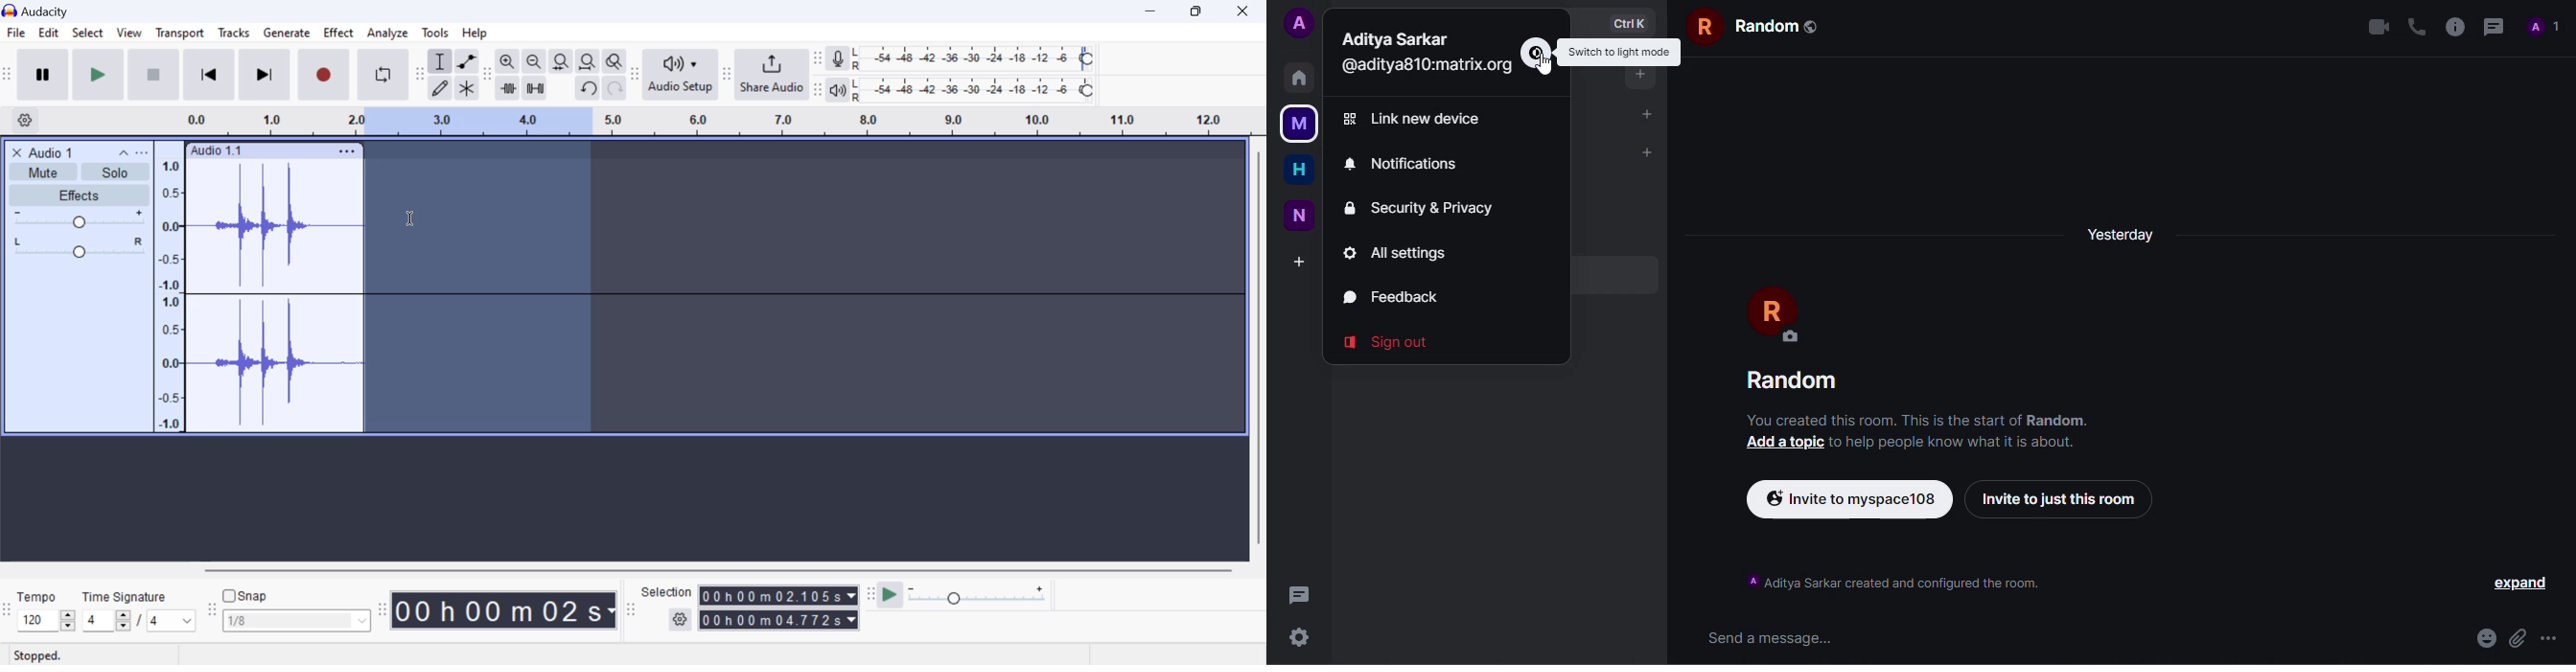 The width and height of the screenshot is (2576, 672). I want to click on home, so click(1300, 170).